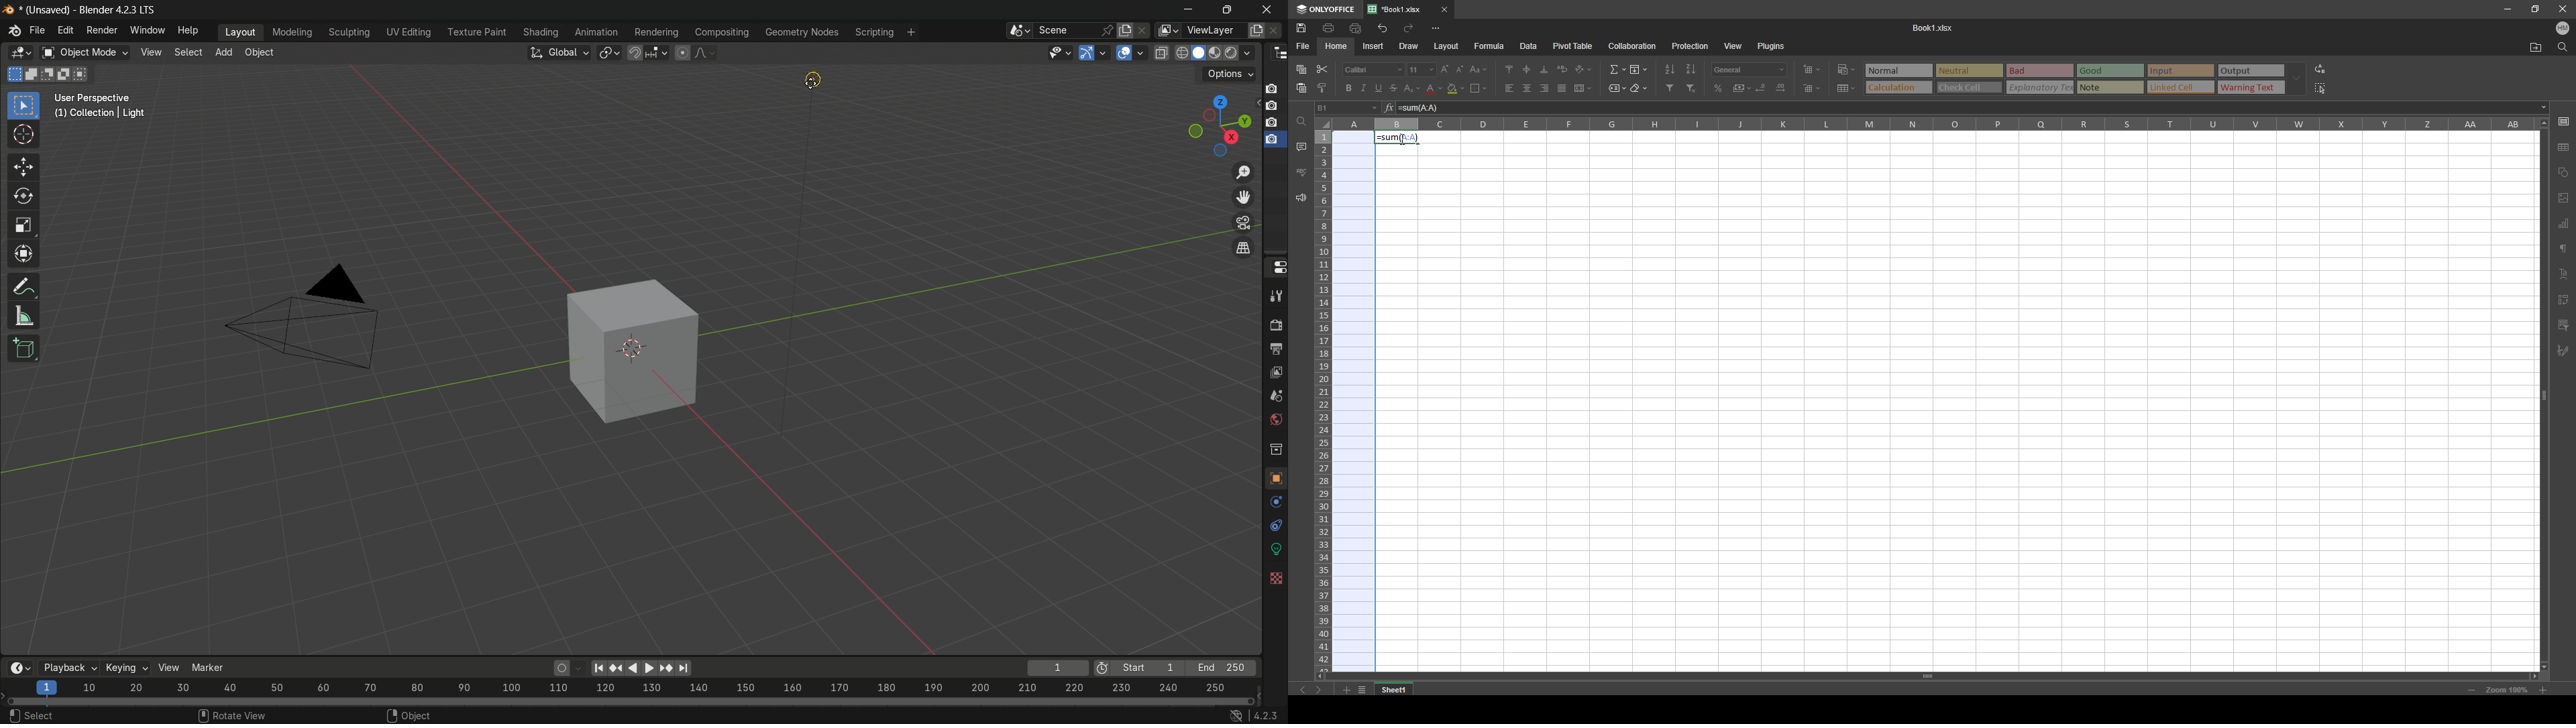 The height and width of the screenshot is (728, 2576). Describe the element at coordinates (1273, 449) in the screenshot. I see `collections` at that location.